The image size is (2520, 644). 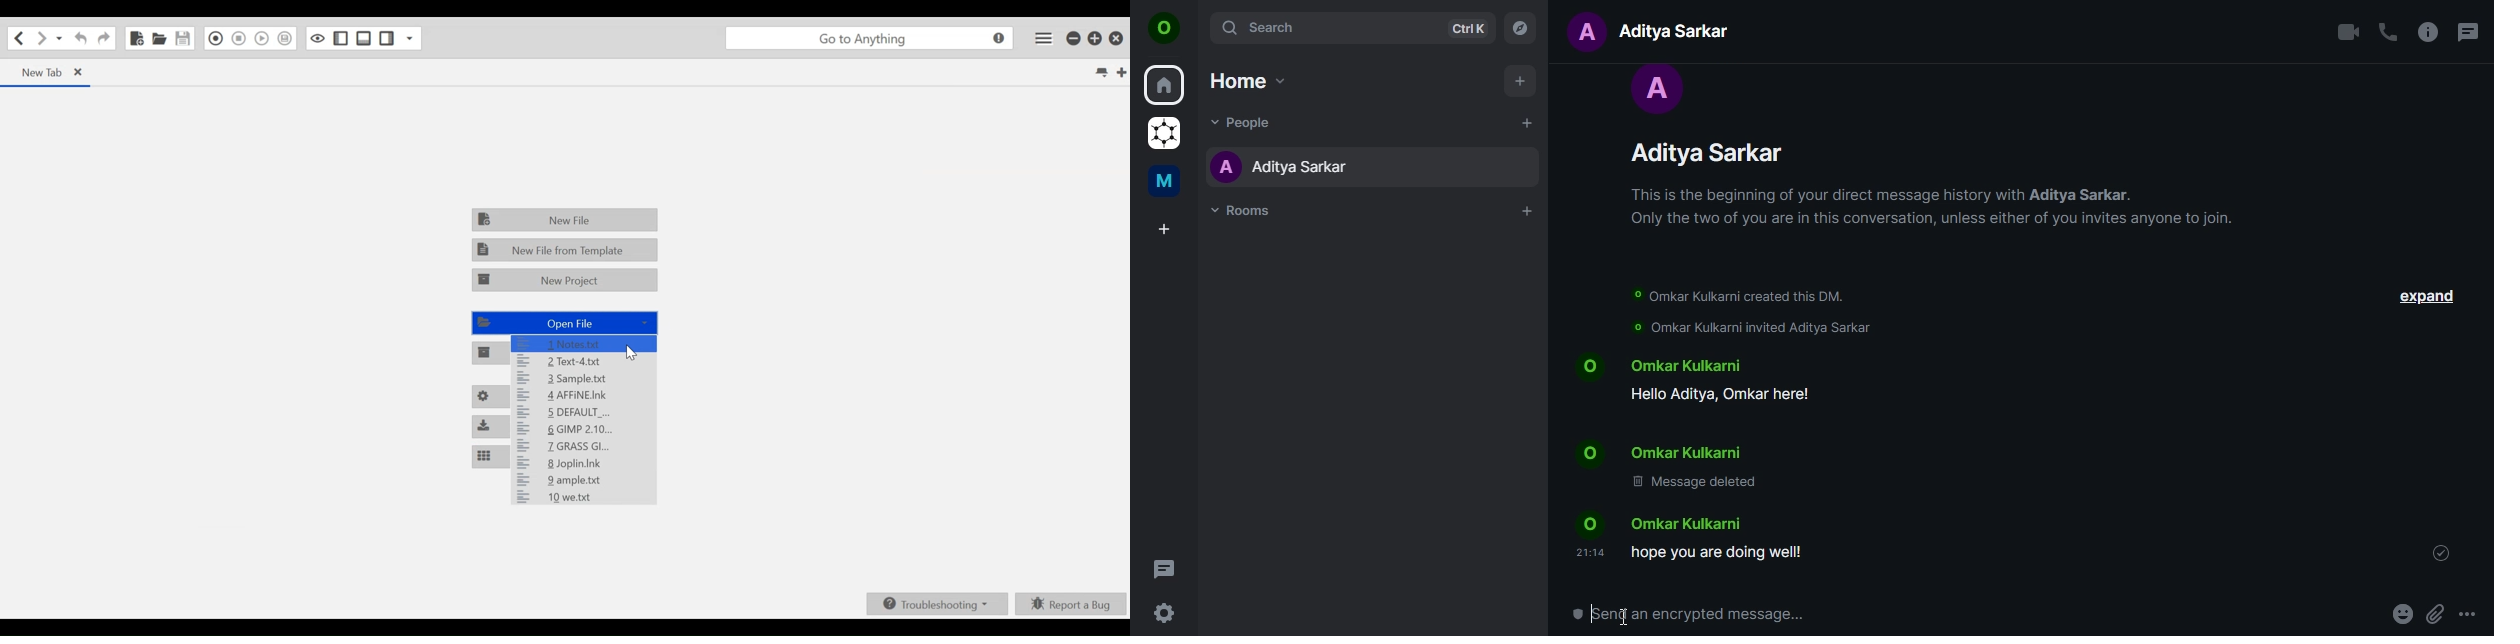 I want to click on 3 Sample.txt, so click(x=591, y=378).